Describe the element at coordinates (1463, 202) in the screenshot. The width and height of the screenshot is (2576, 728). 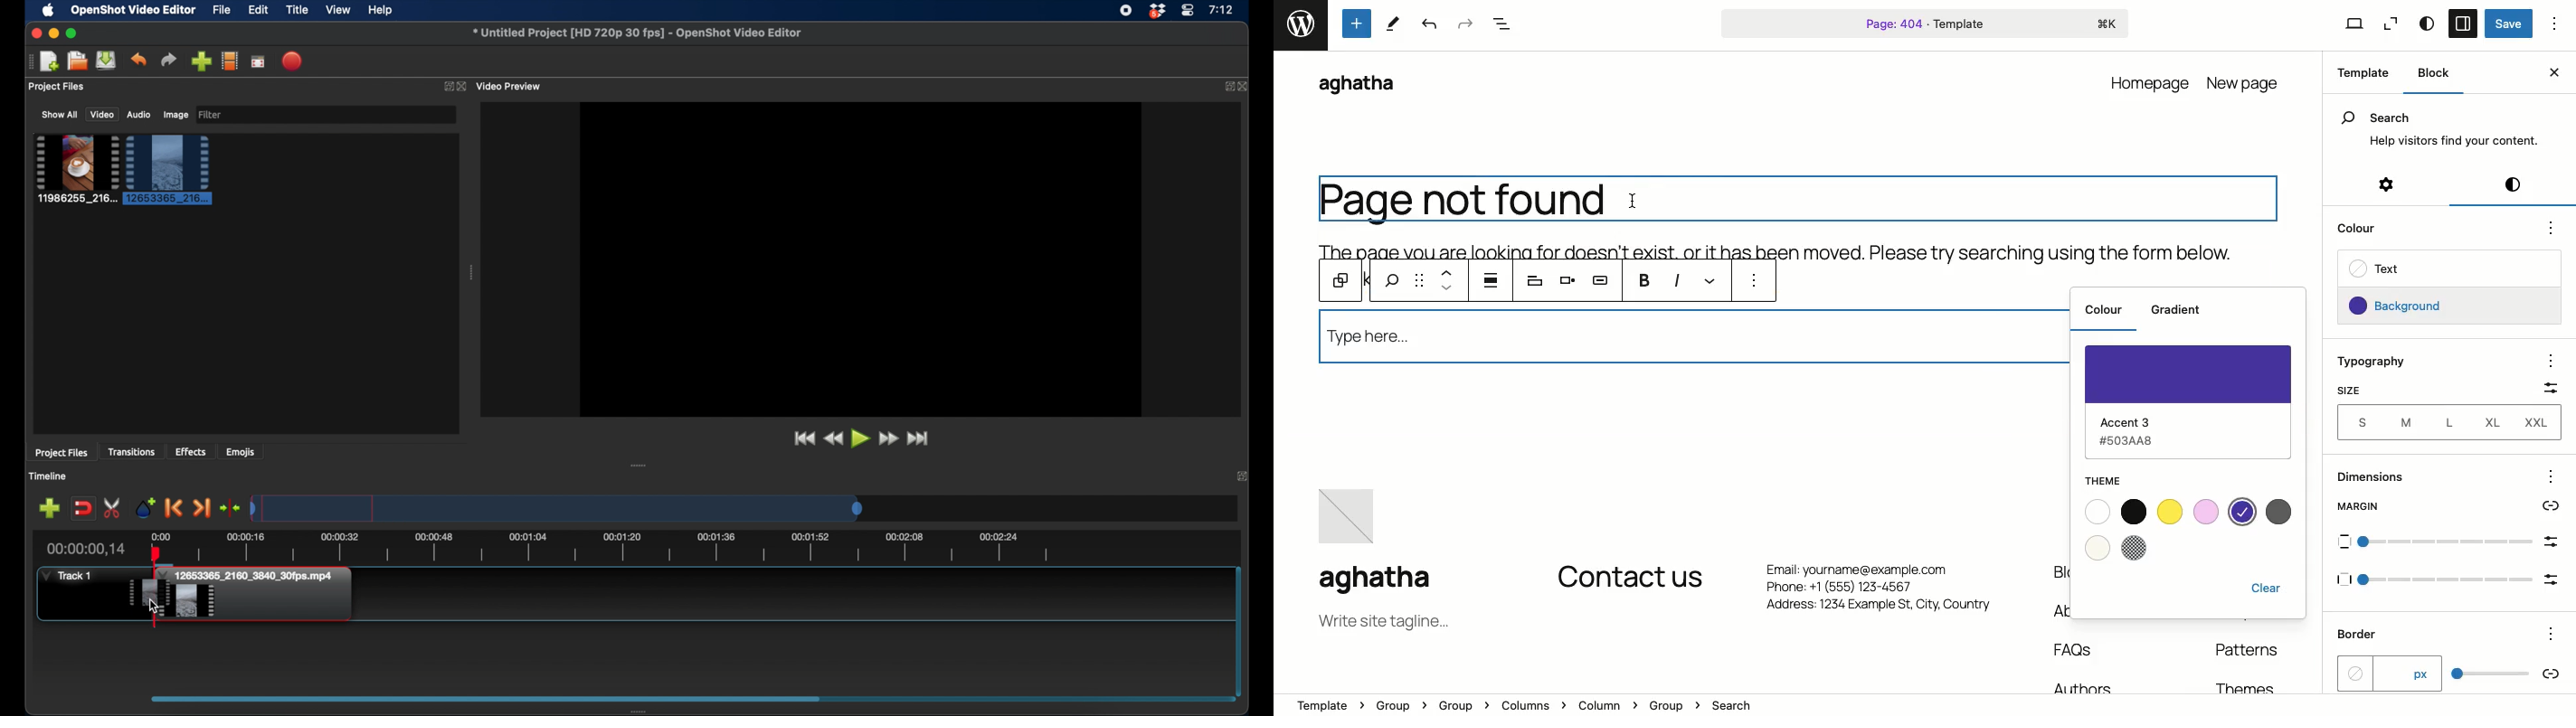
I see `Page not found` at that location.